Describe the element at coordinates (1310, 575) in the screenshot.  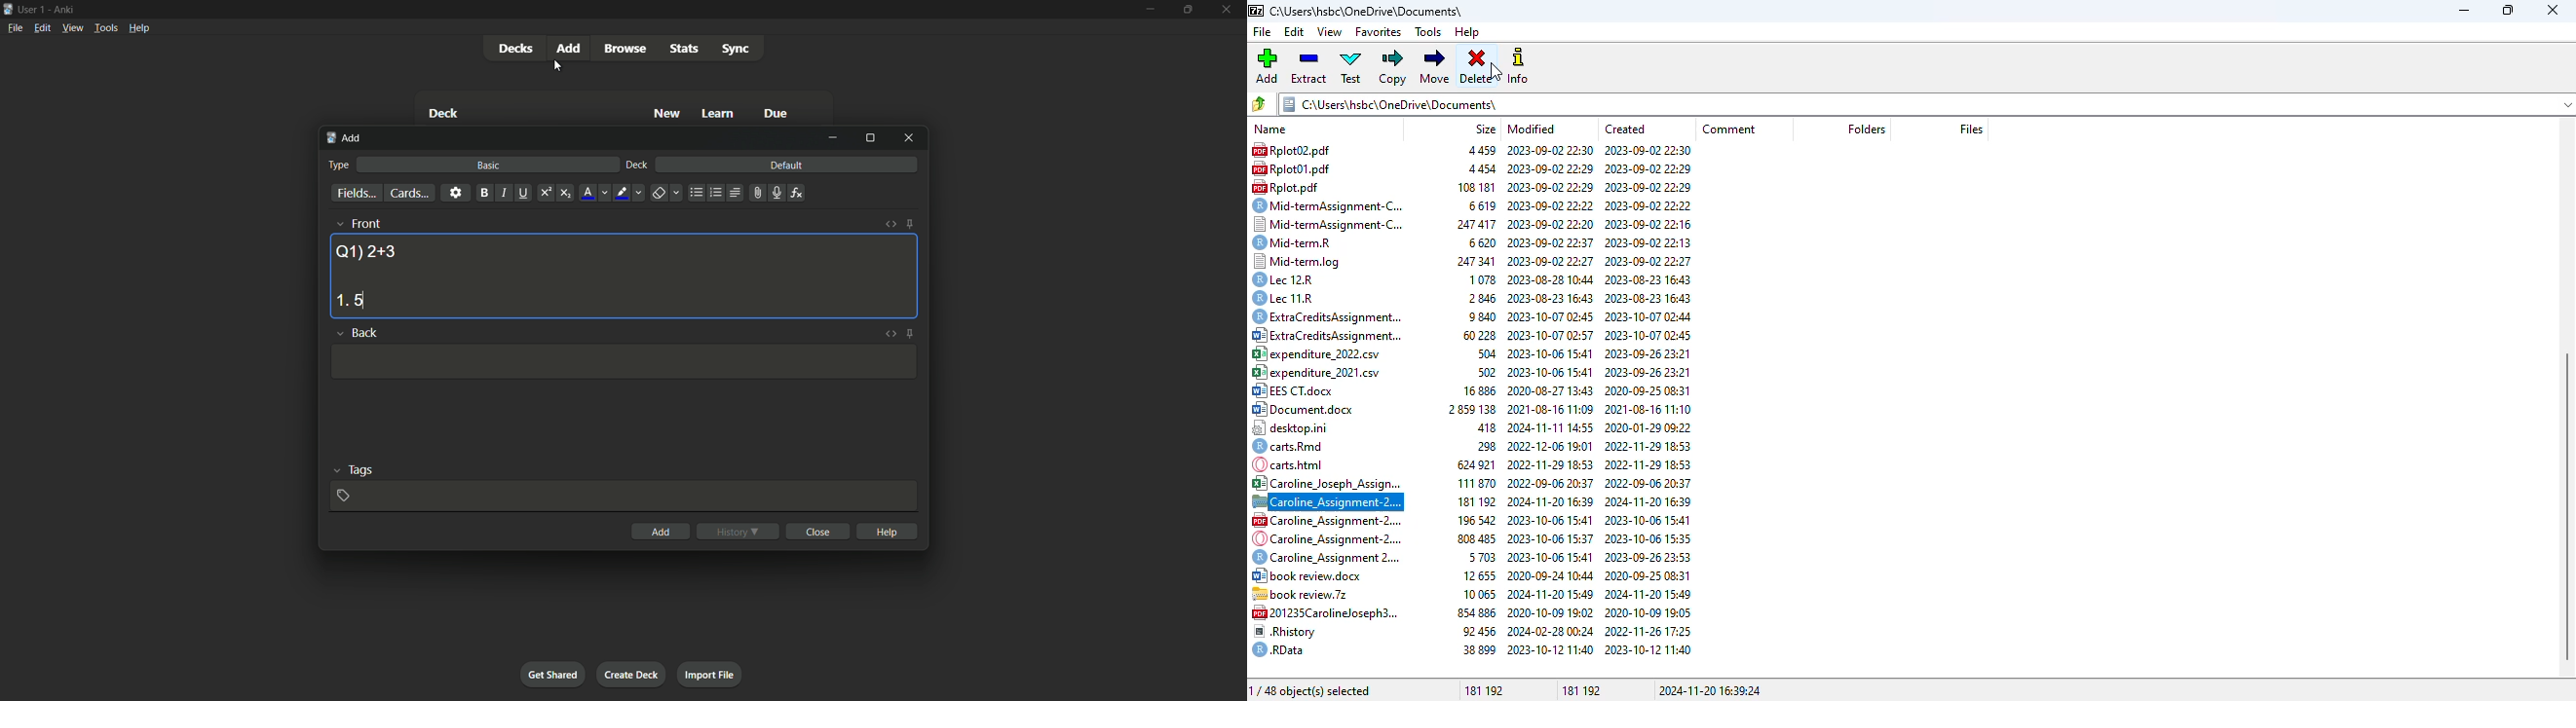
I see ` book review.docx` at that location.